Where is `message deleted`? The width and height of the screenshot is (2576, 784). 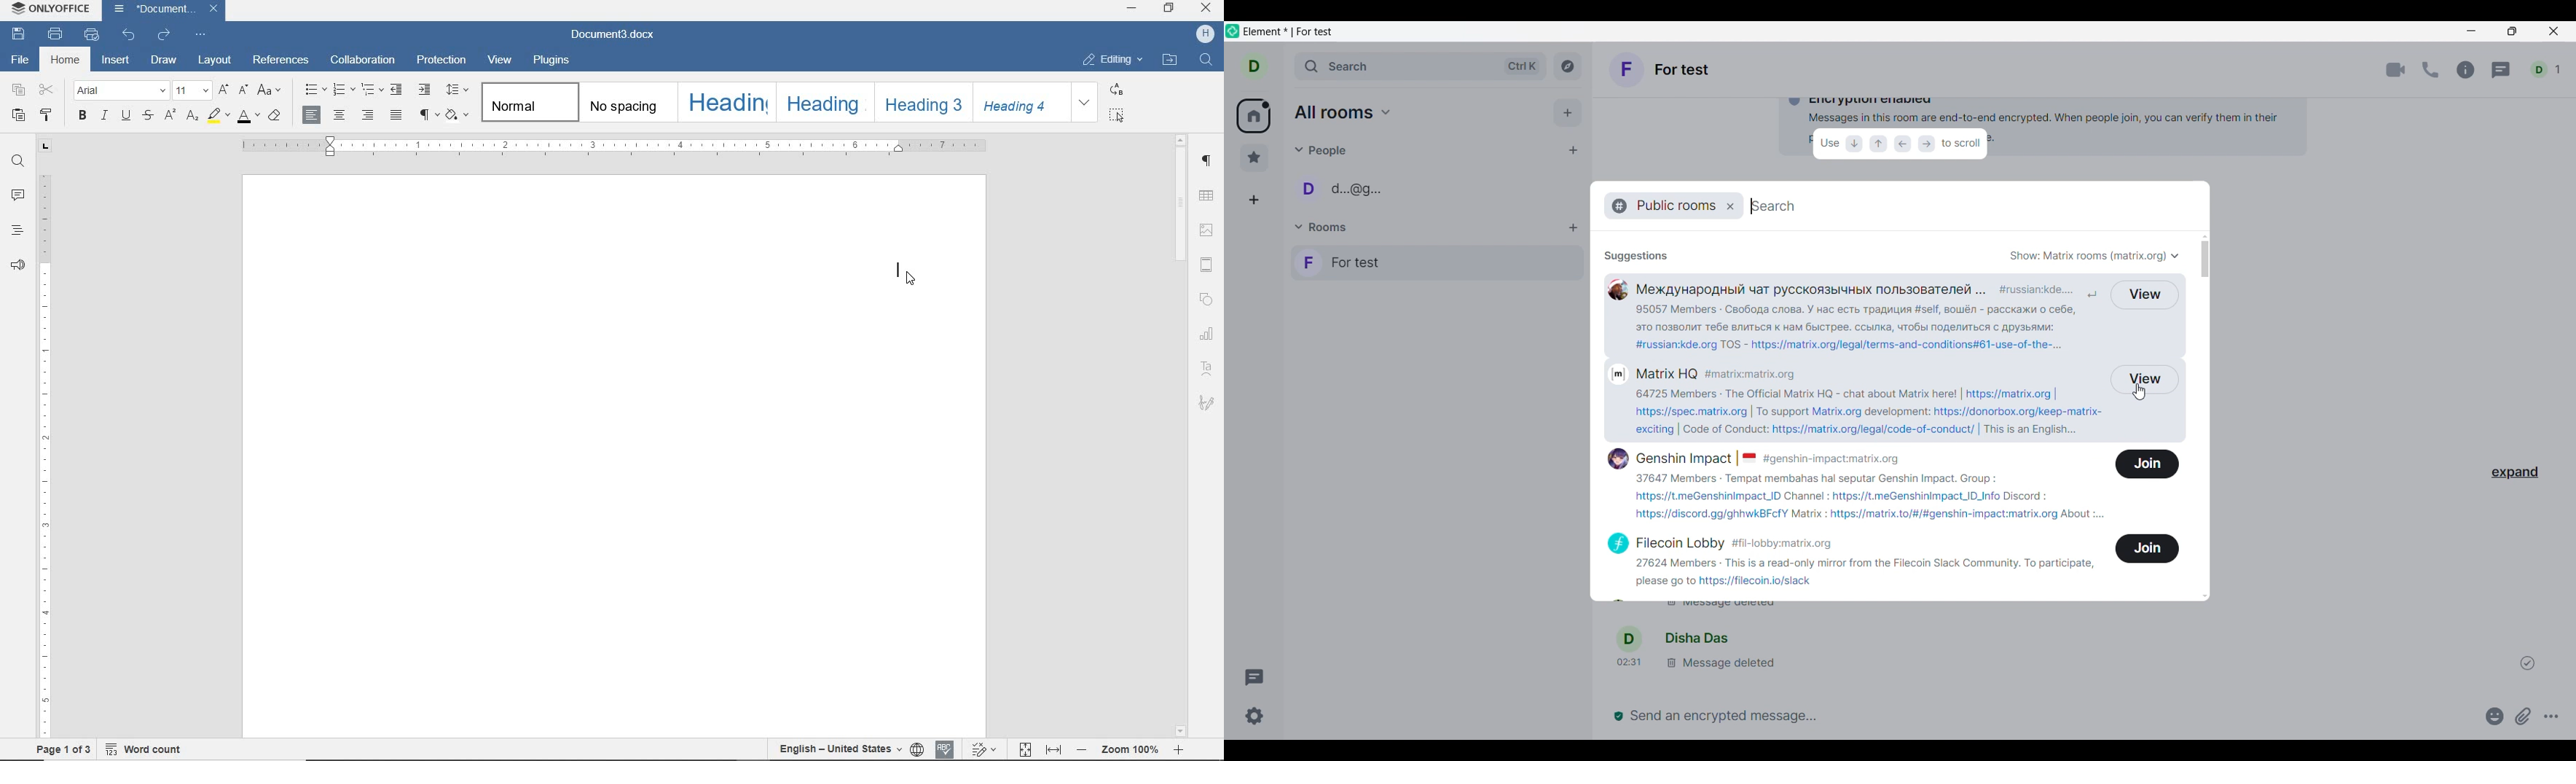
message deleted is located at coordinates (1722, 664).